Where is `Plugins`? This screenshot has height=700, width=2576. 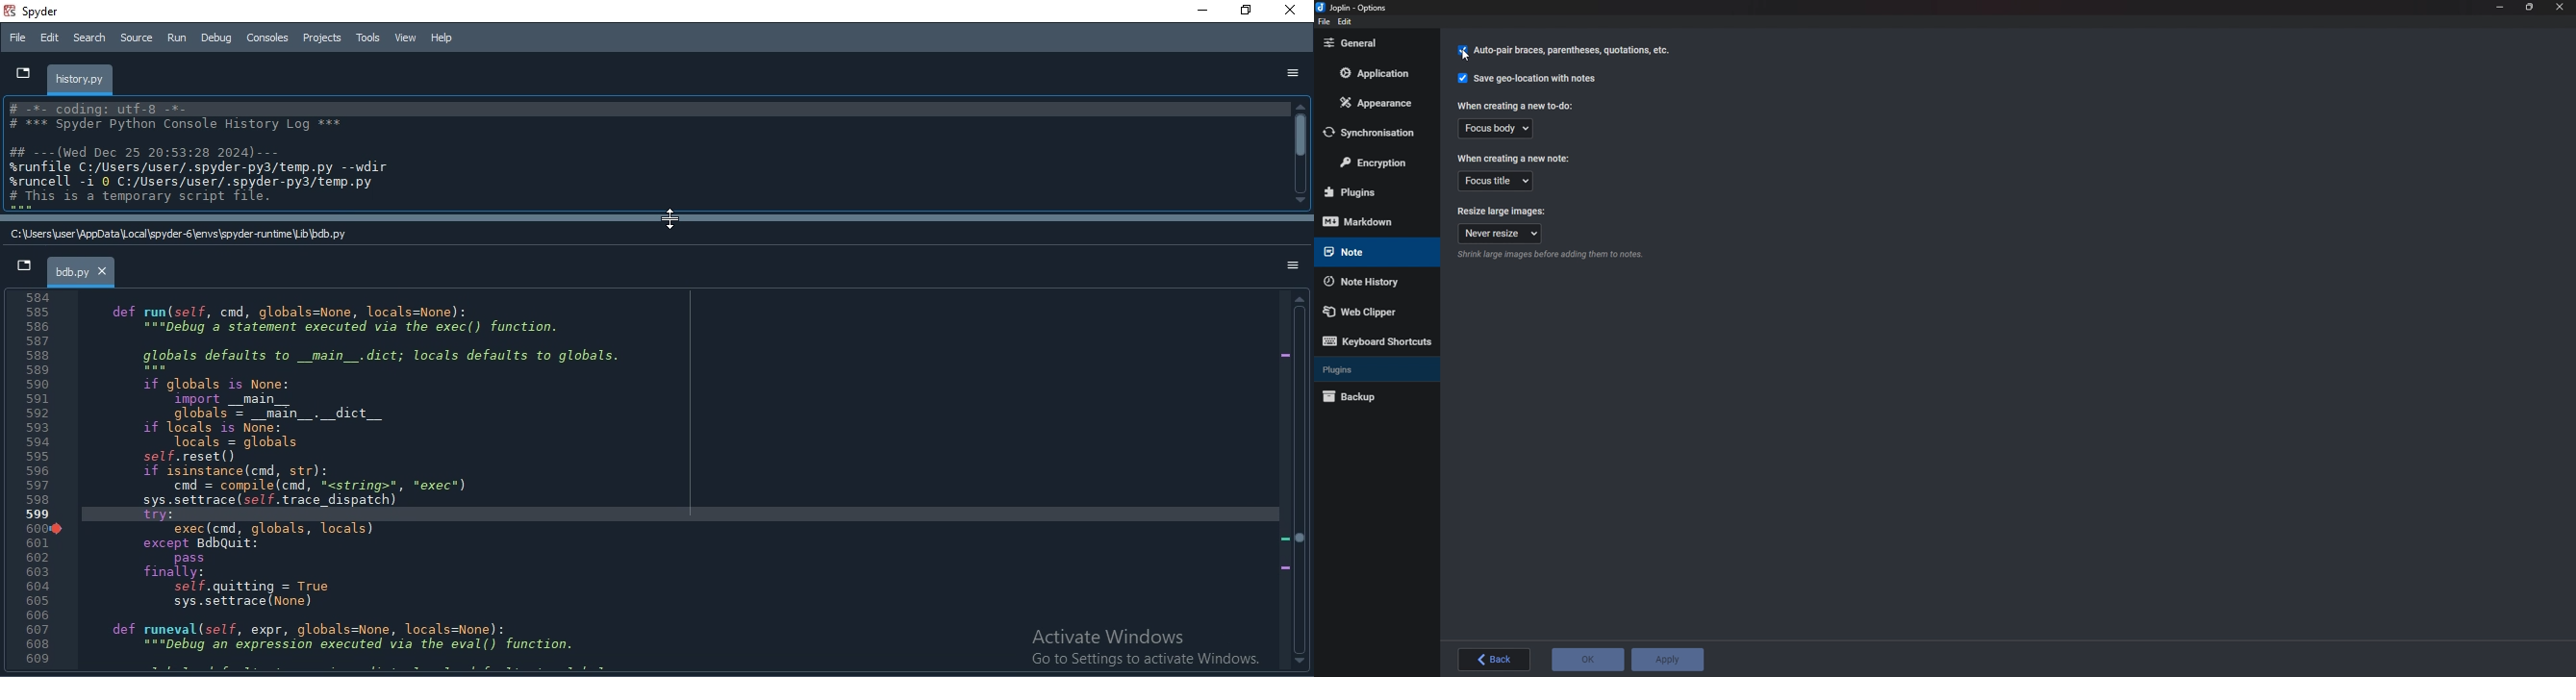
Plugins is located at coordinates (1373, 371).